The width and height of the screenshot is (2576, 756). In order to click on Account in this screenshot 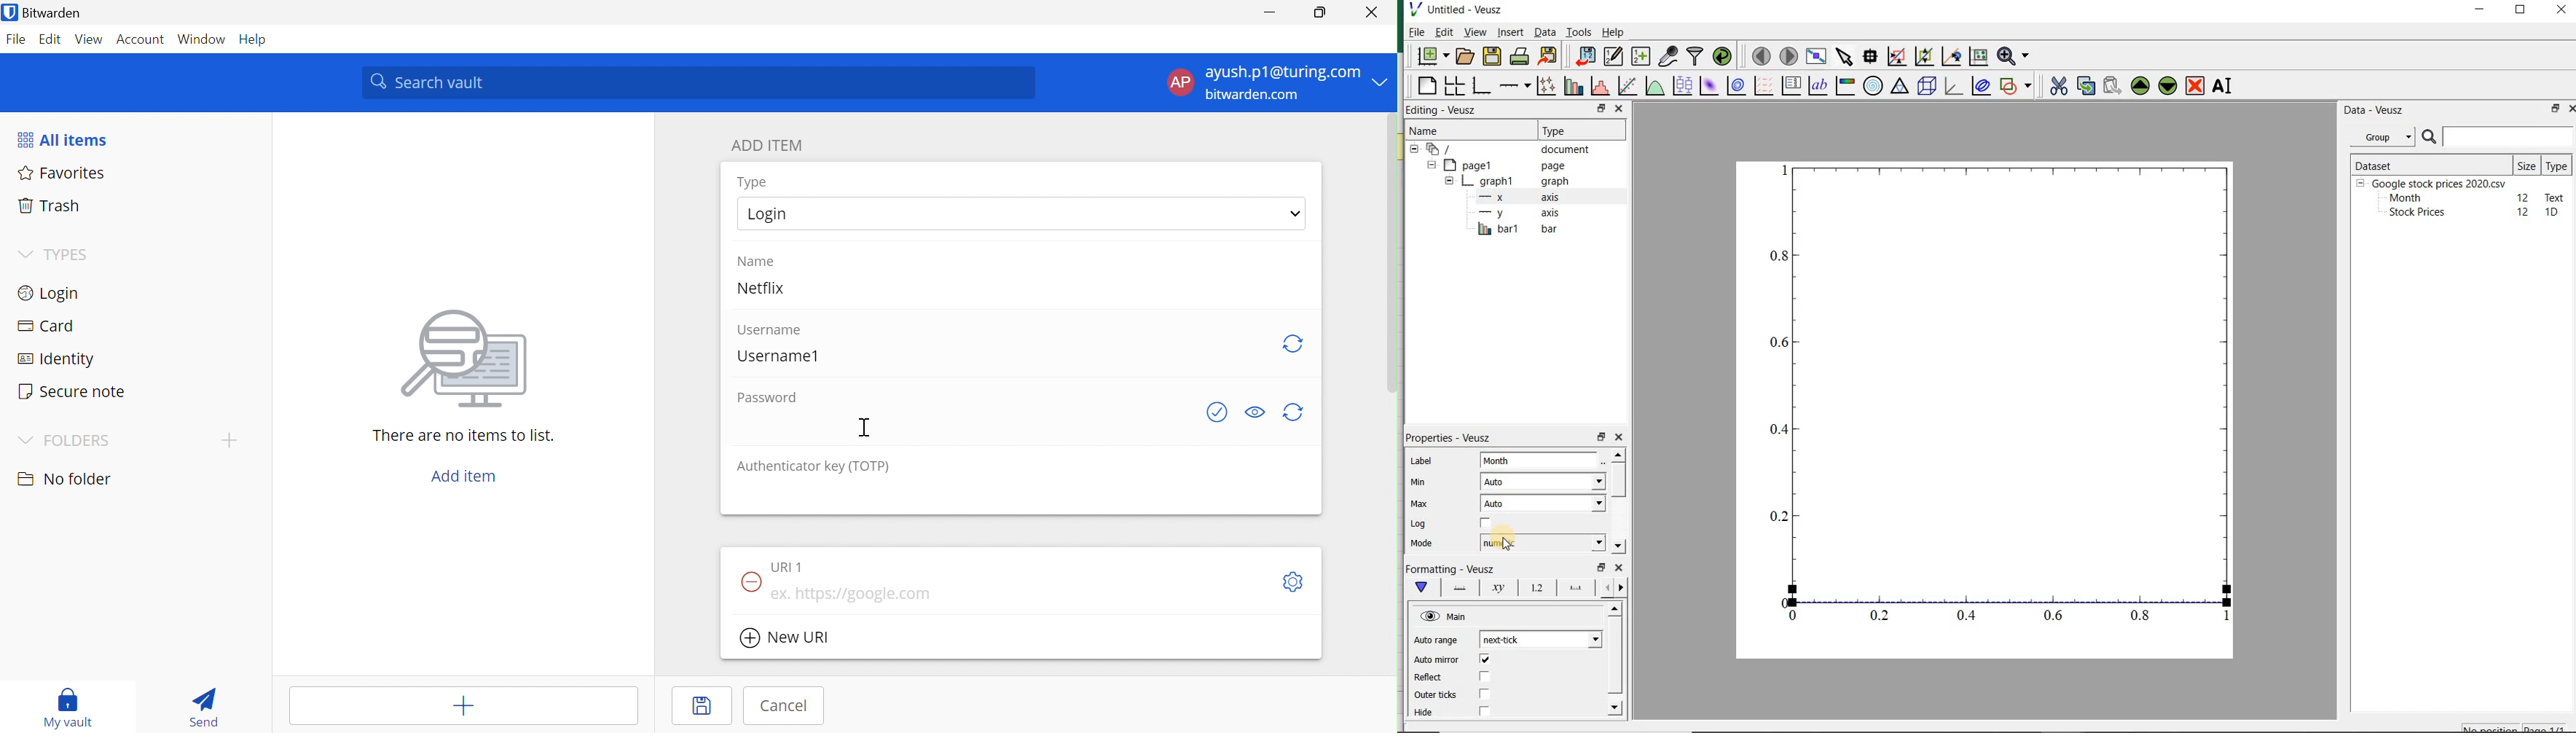, I will do `click(138, 39)`.